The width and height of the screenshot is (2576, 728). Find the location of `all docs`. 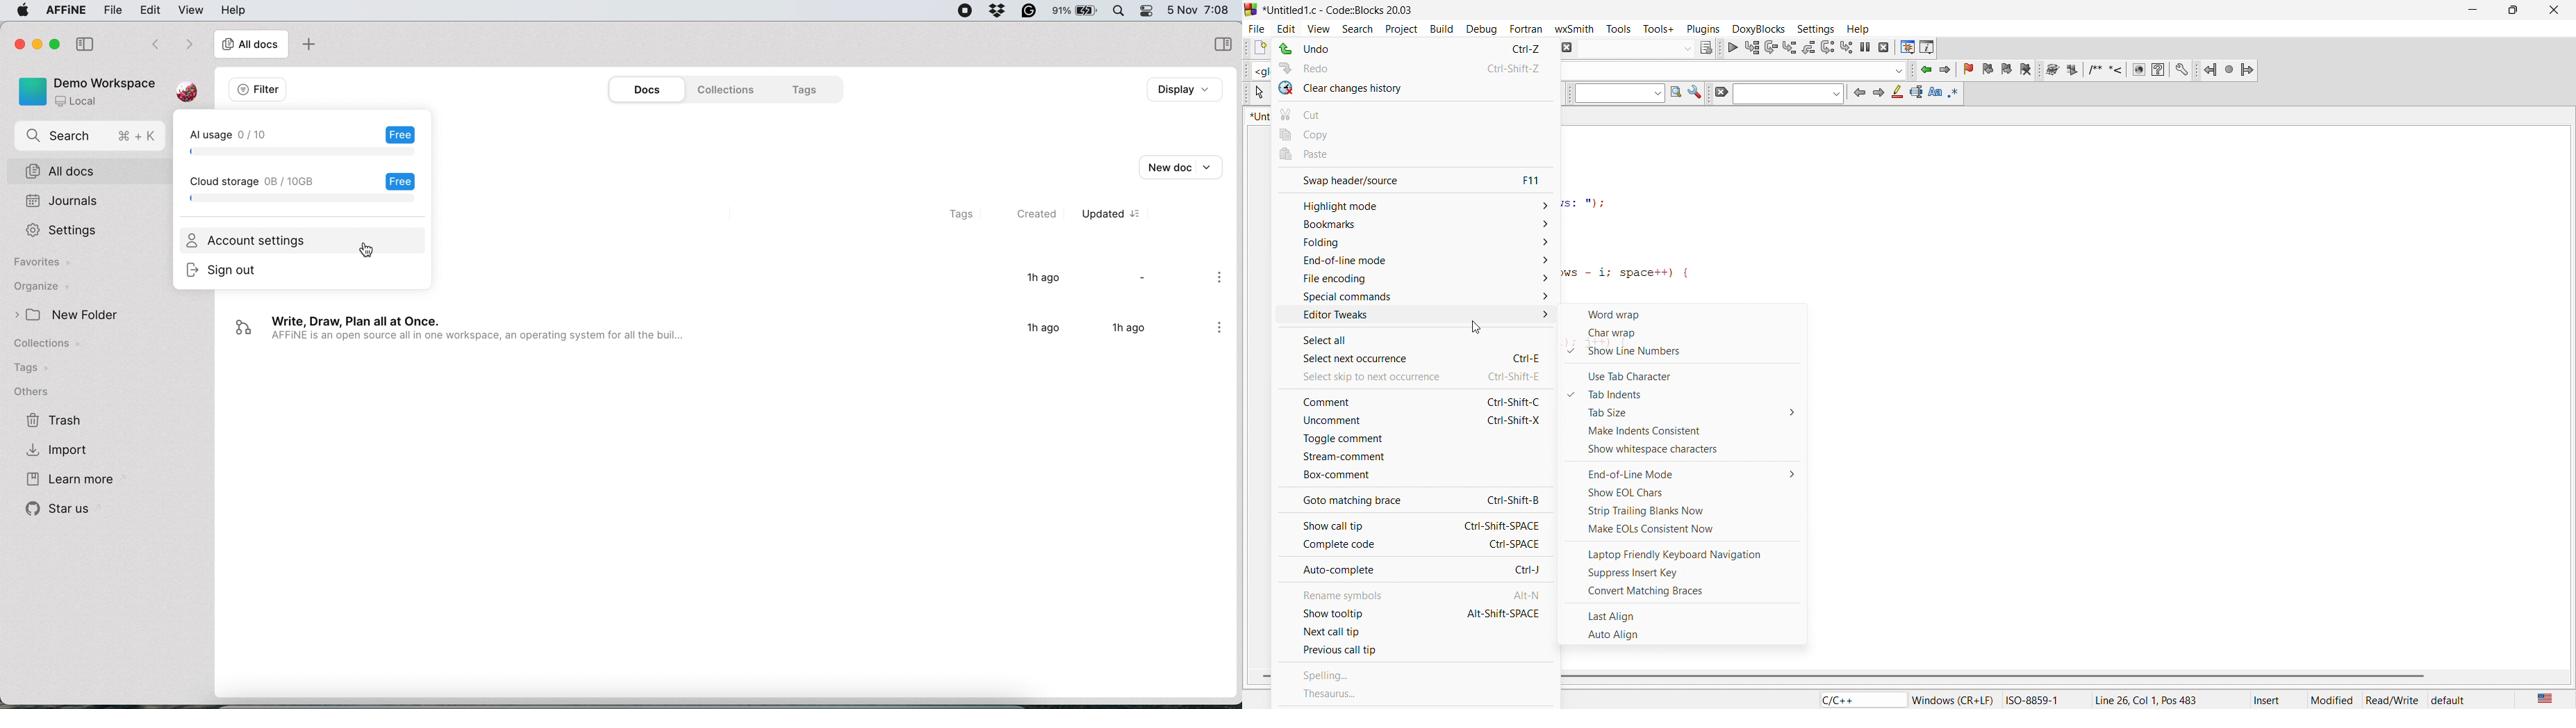

all docs is located at coordinates (251, 45).